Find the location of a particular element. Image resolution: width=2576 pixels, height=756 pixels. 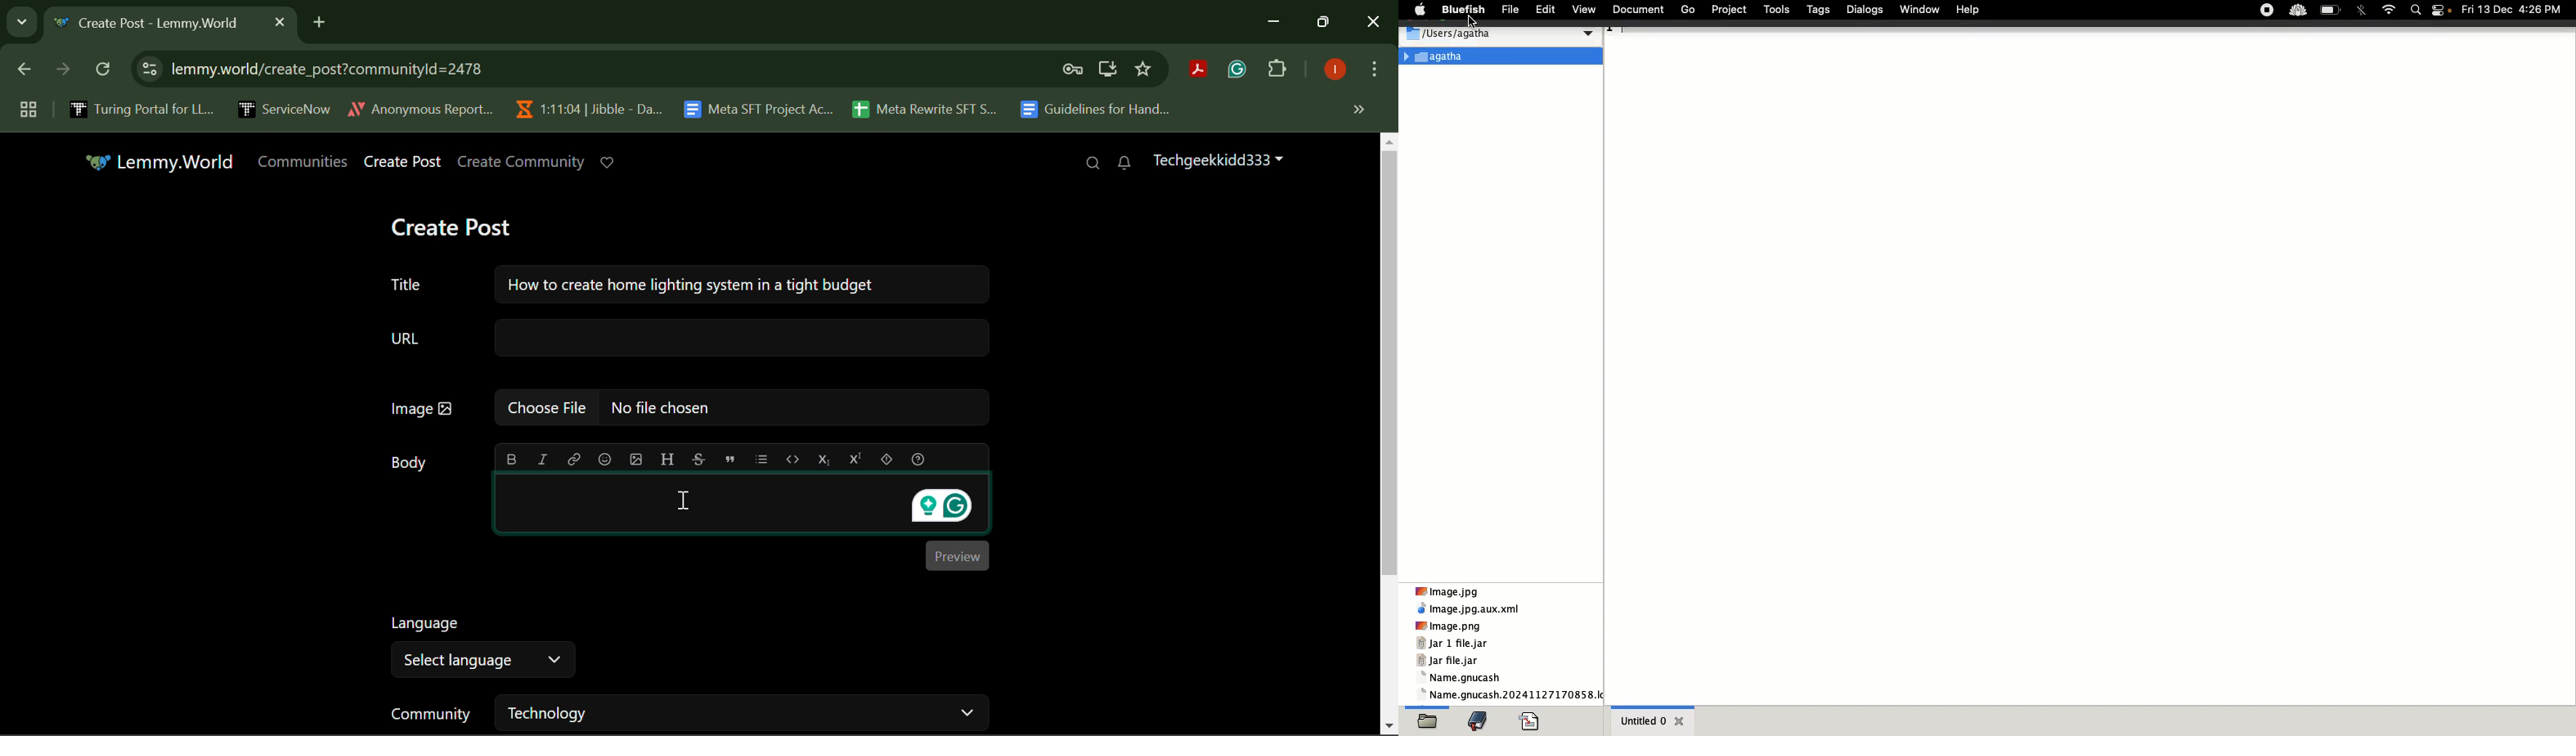

Tags is located at coordinates (1820, 10).